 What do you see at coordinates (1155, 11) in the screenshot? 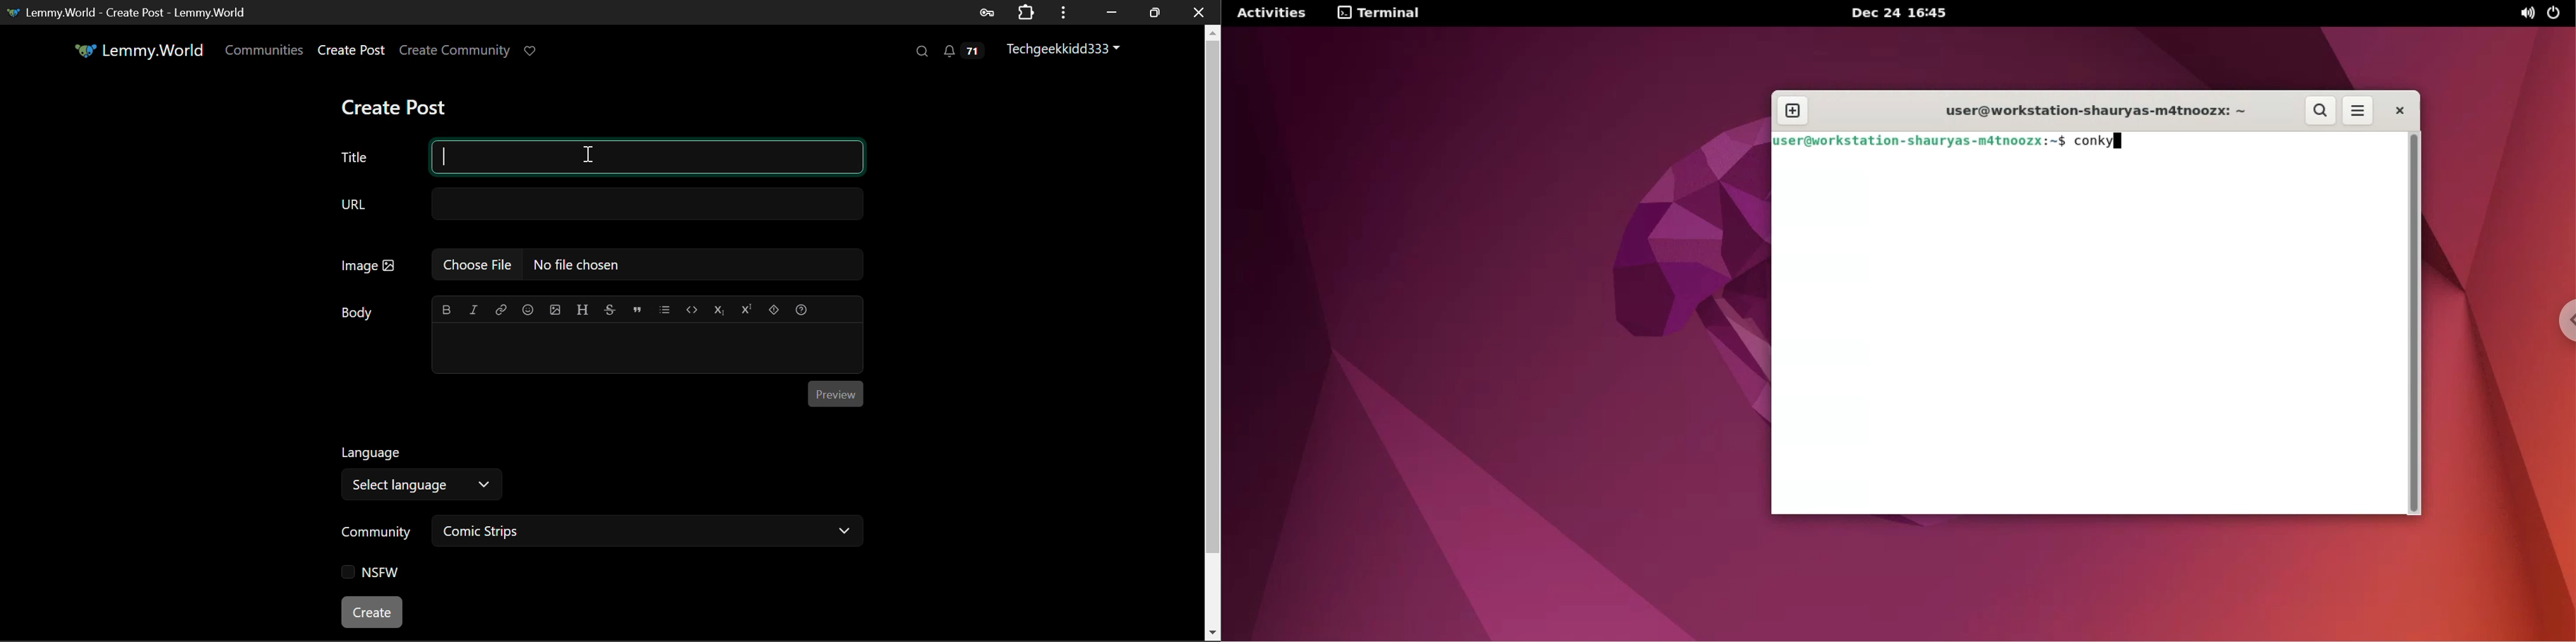
I see `Minimize Window` at bounding box center [1155, 11].